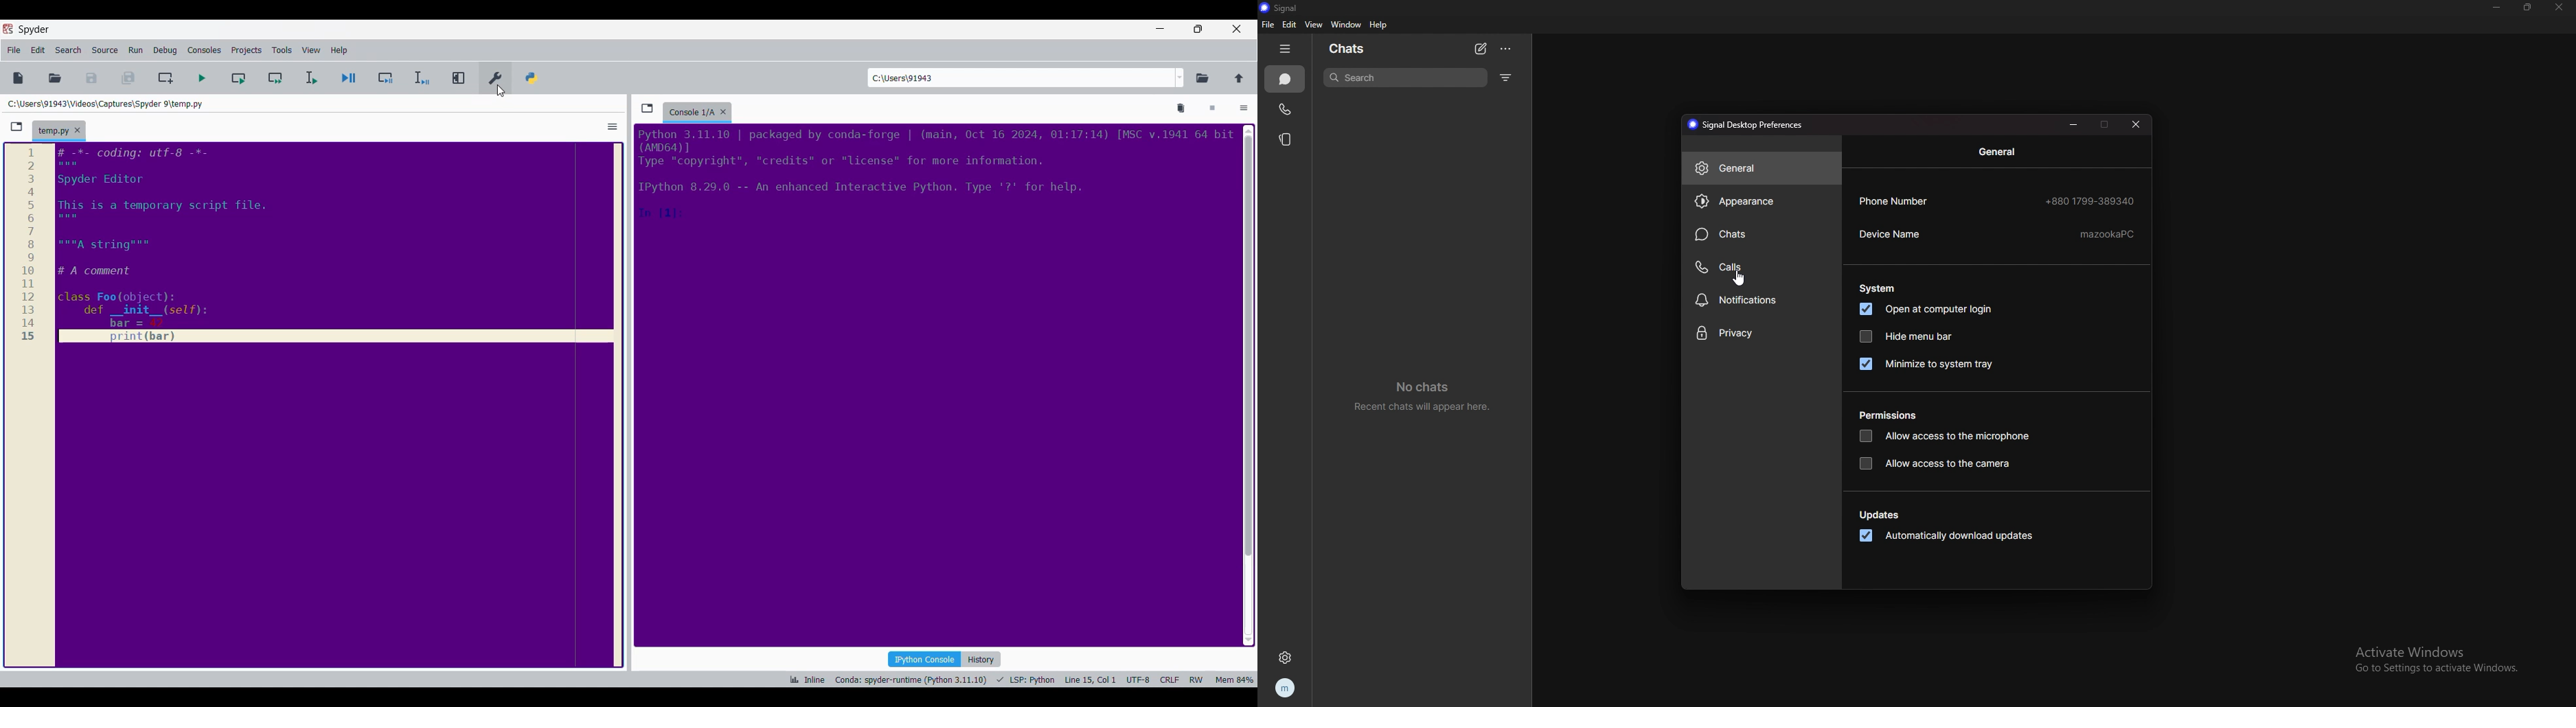 The image size is (2576, 728). What do you see at coordinates (723, 111) in the screenshot?
I see `Close` at bounding box center [723, 111].